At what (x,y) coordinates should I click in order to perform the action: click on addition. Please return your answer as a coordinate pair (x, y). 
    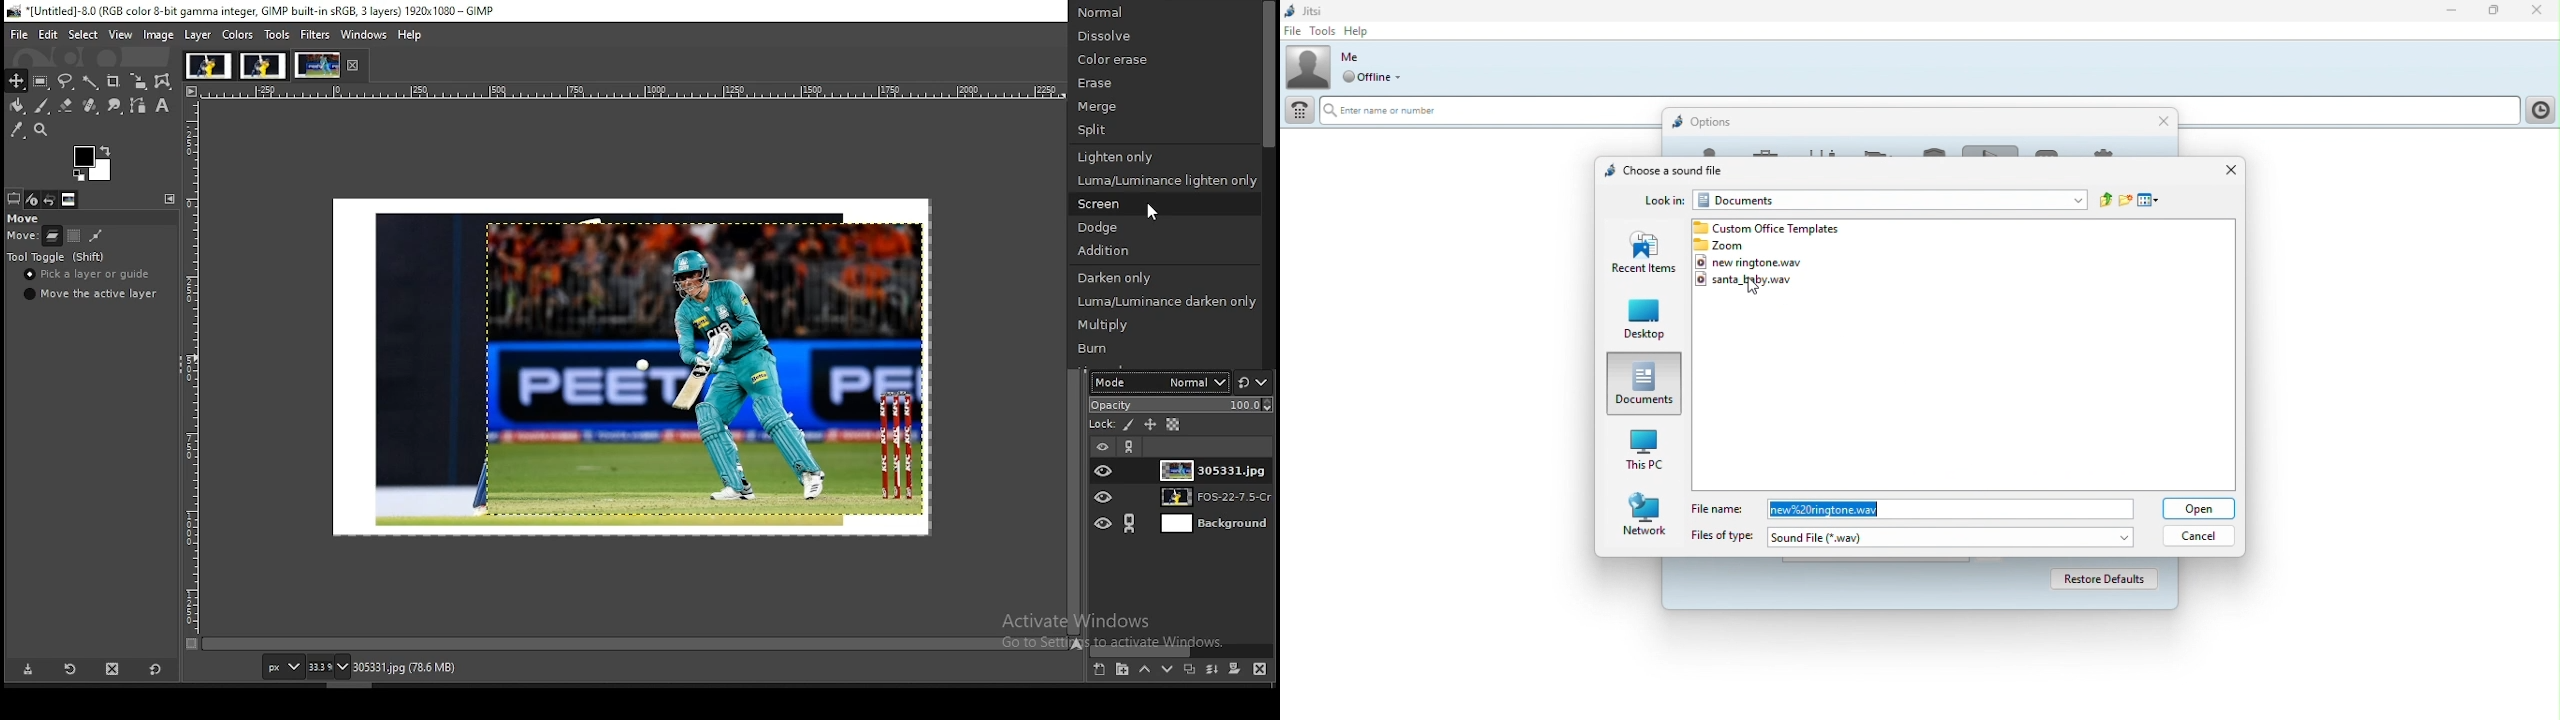
    Looking at the image, I should click on (1165, 251).